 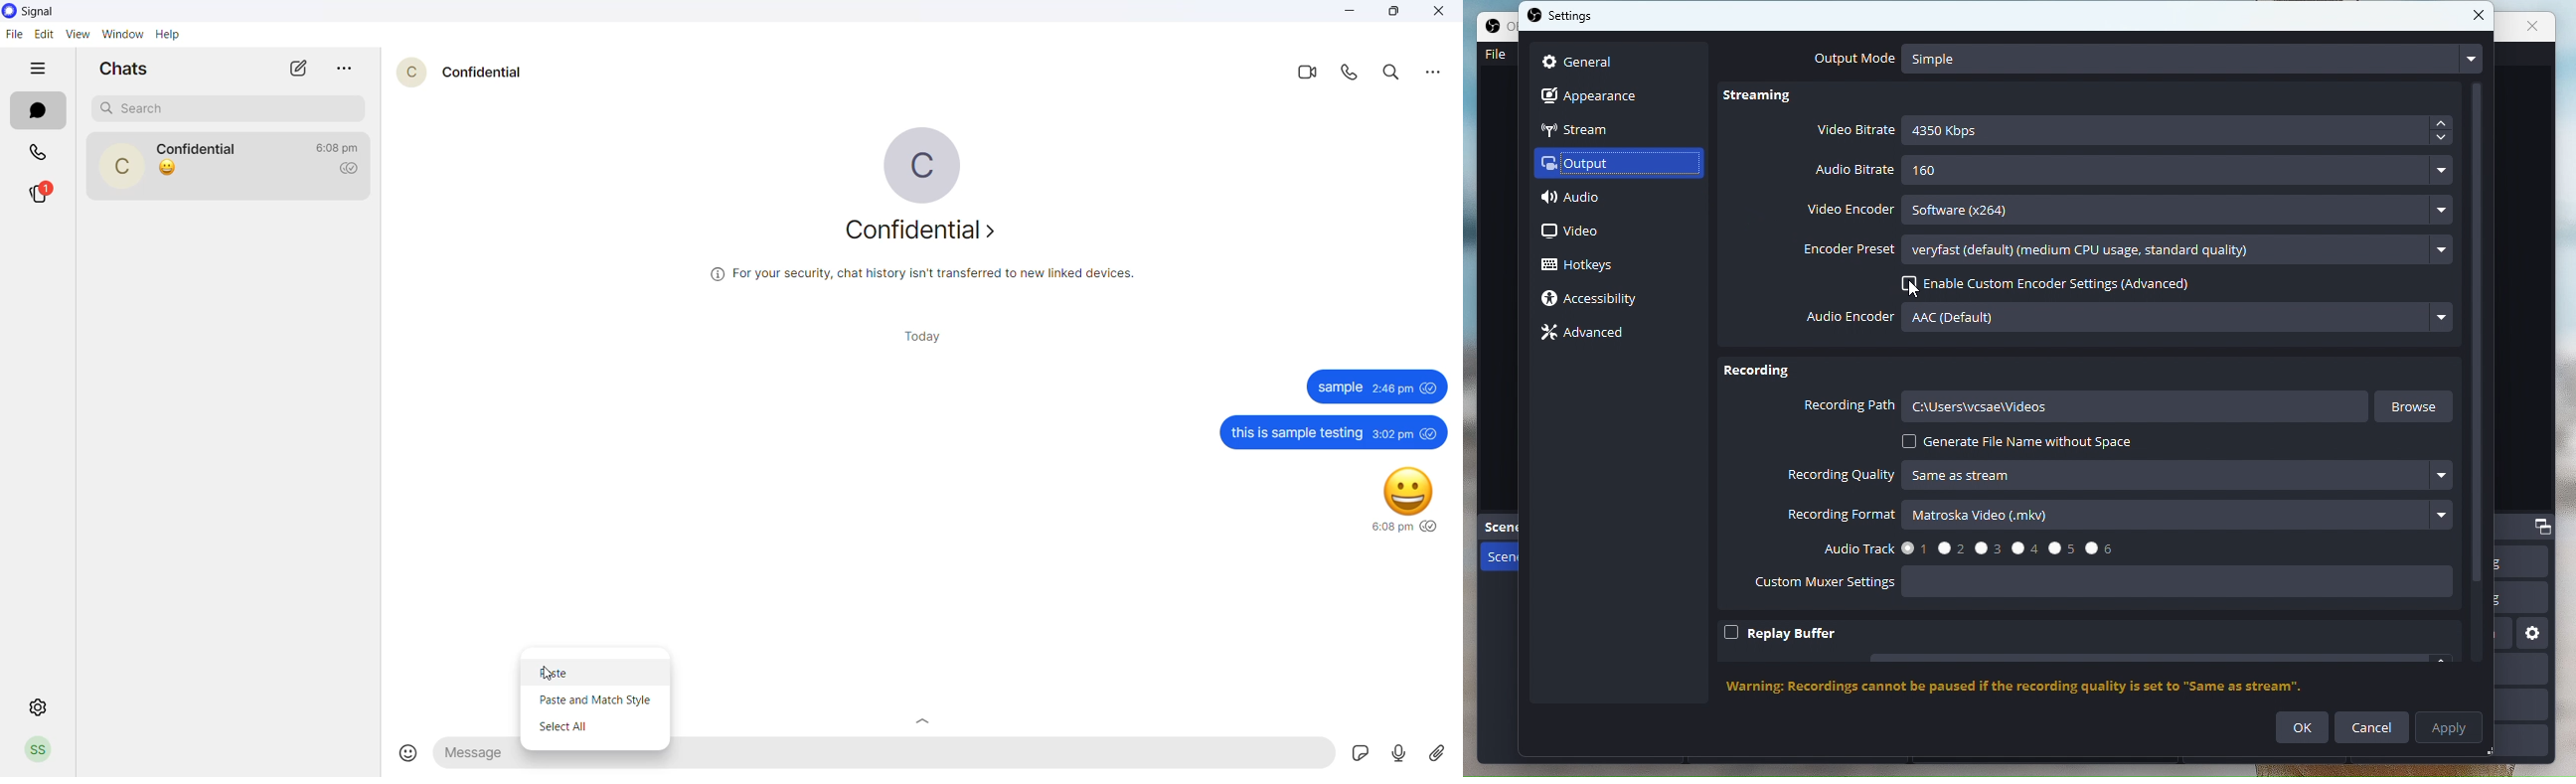 What do you see at coordinates (40, 69) in the screenshot?
I see `hide` at bounding box center [40, 69].